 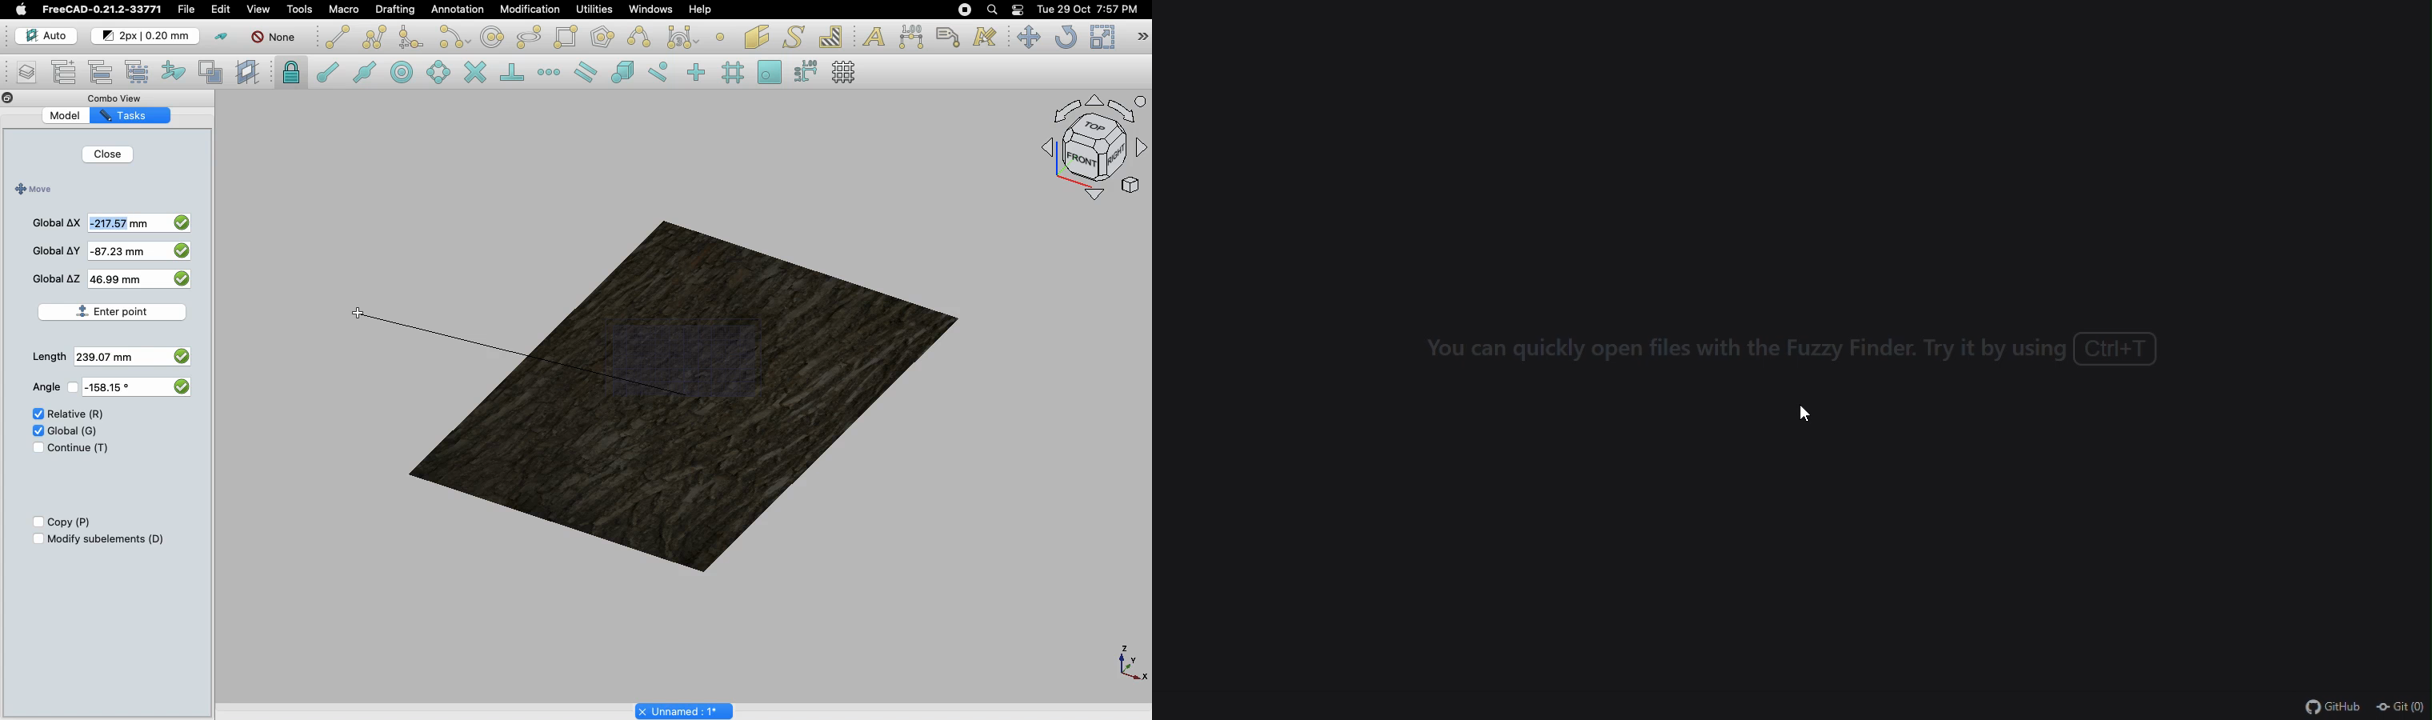 I want to click on Autogroup off, so click(x=276, y=38).